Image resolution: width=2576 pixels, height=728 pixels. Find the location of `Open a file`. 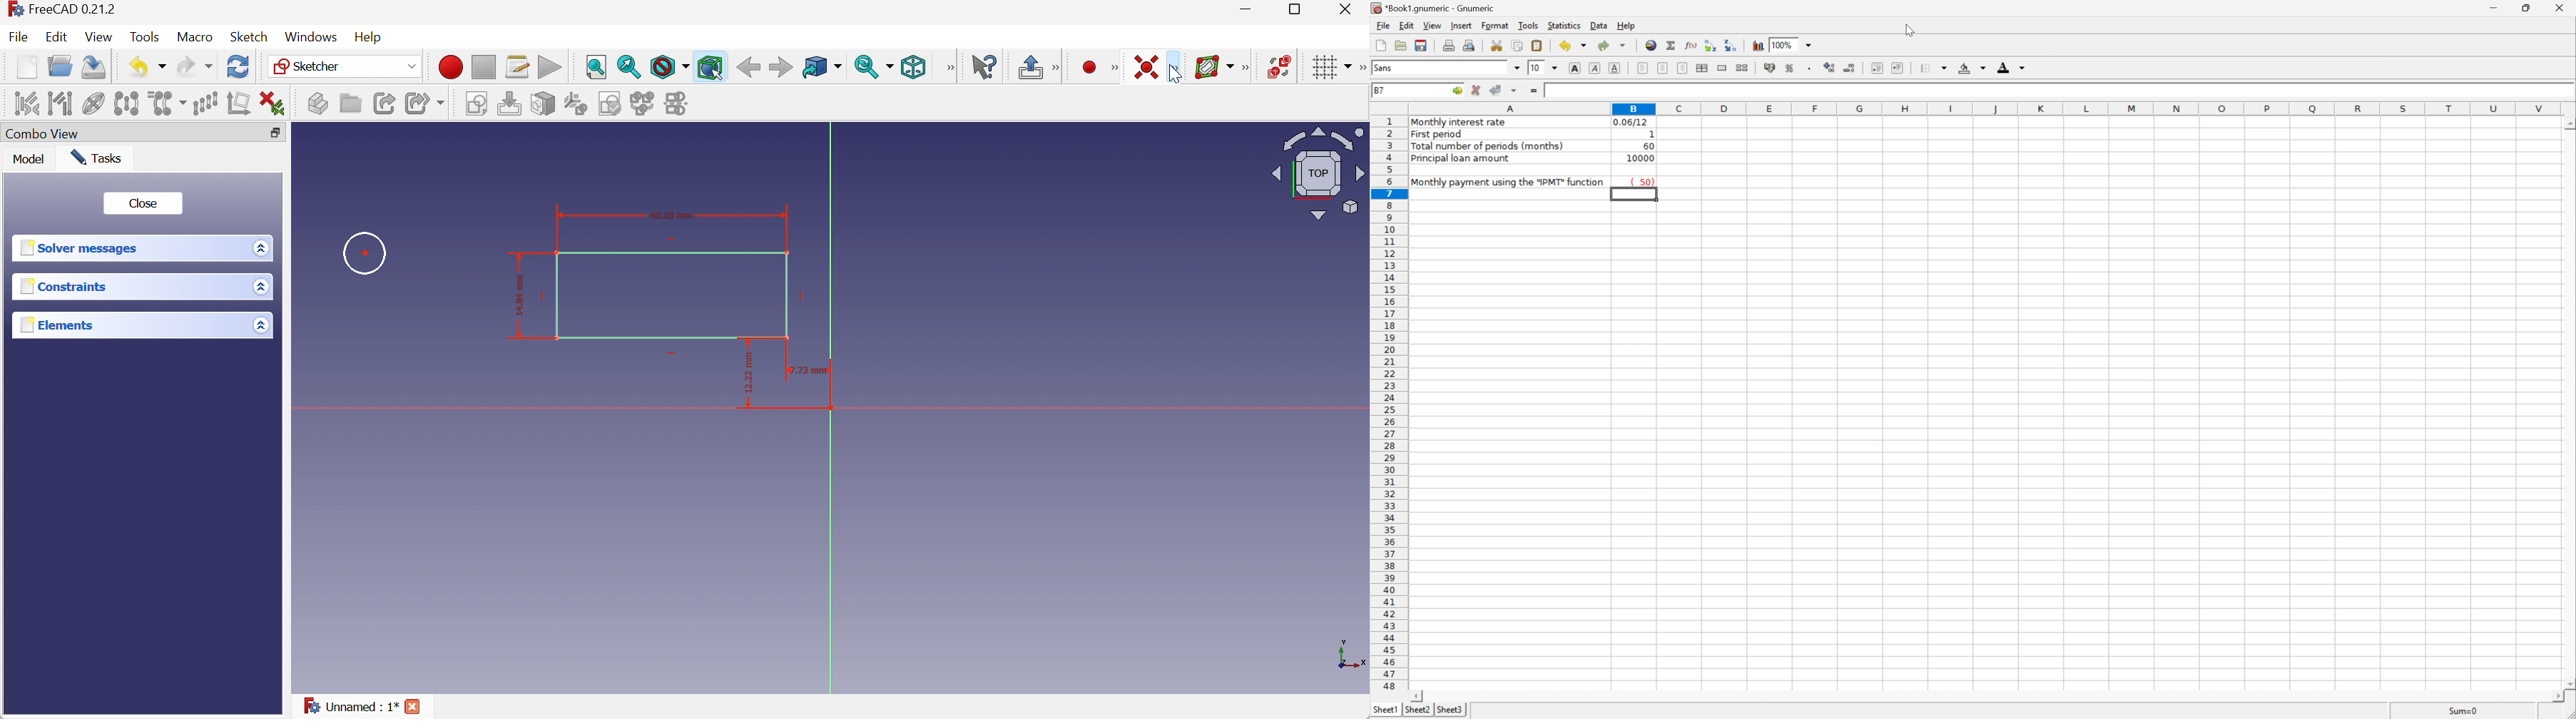

Open a file is located at coordinates (1401, 45).